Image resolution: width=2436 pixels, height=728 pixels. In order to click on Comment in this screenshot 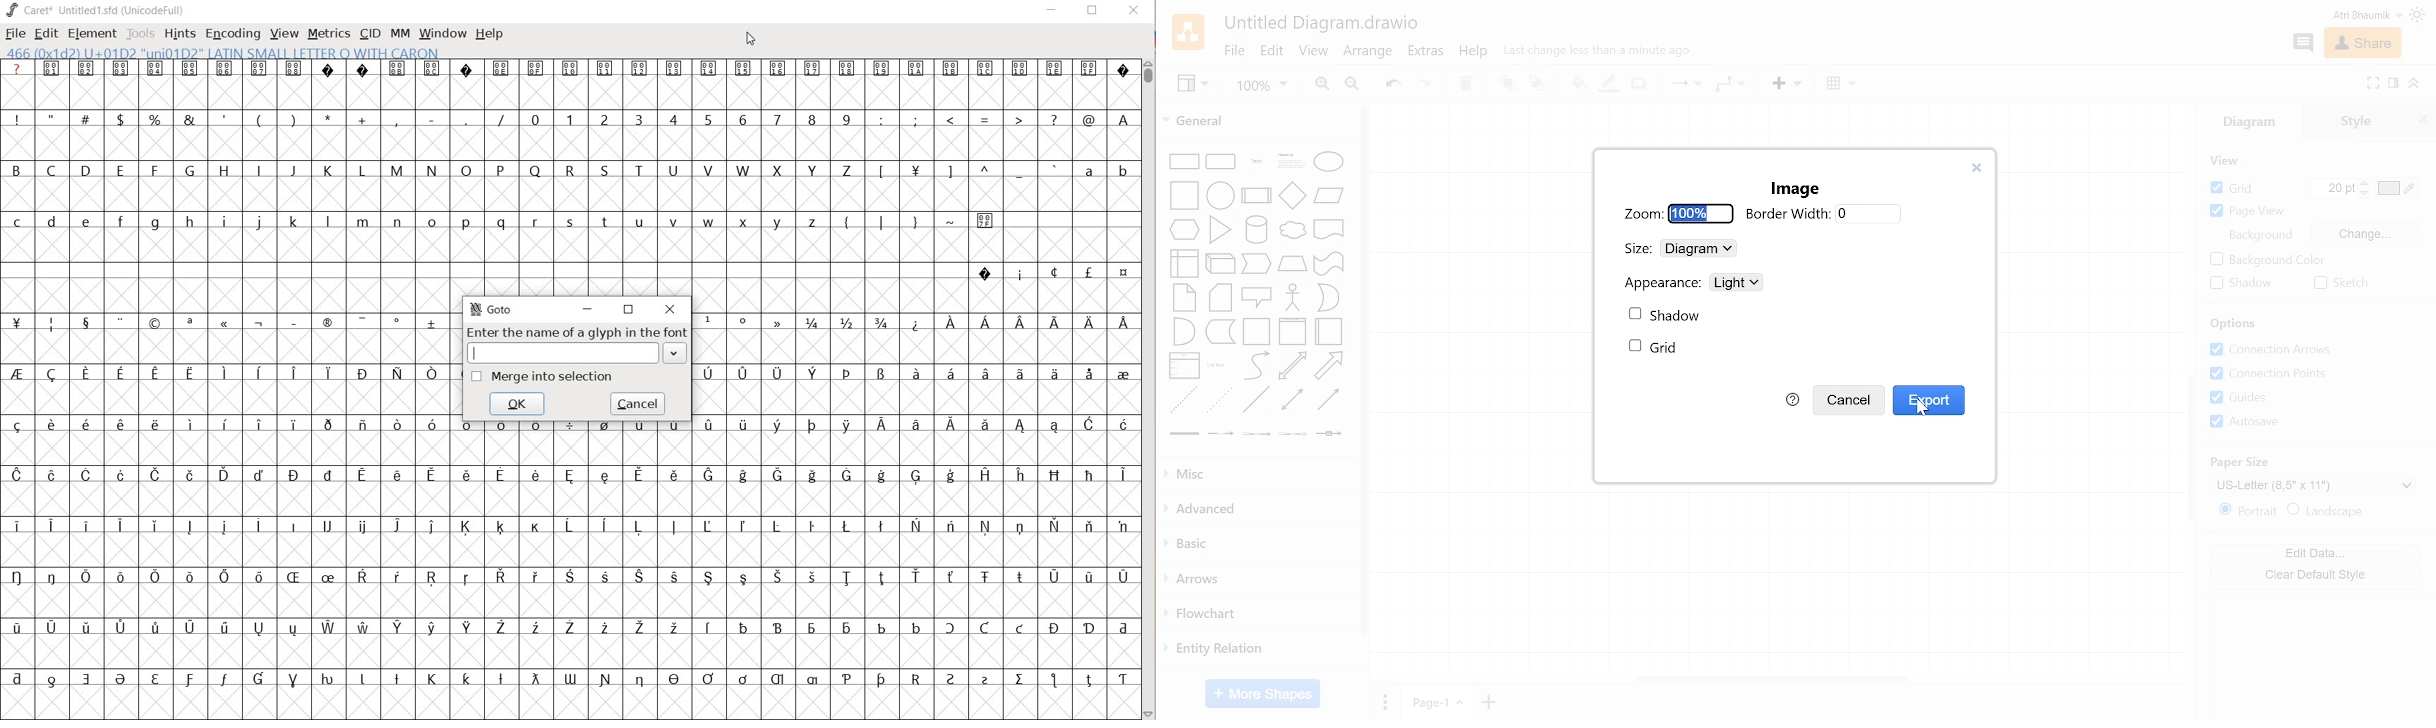, I will do `click(2305, 44)`.